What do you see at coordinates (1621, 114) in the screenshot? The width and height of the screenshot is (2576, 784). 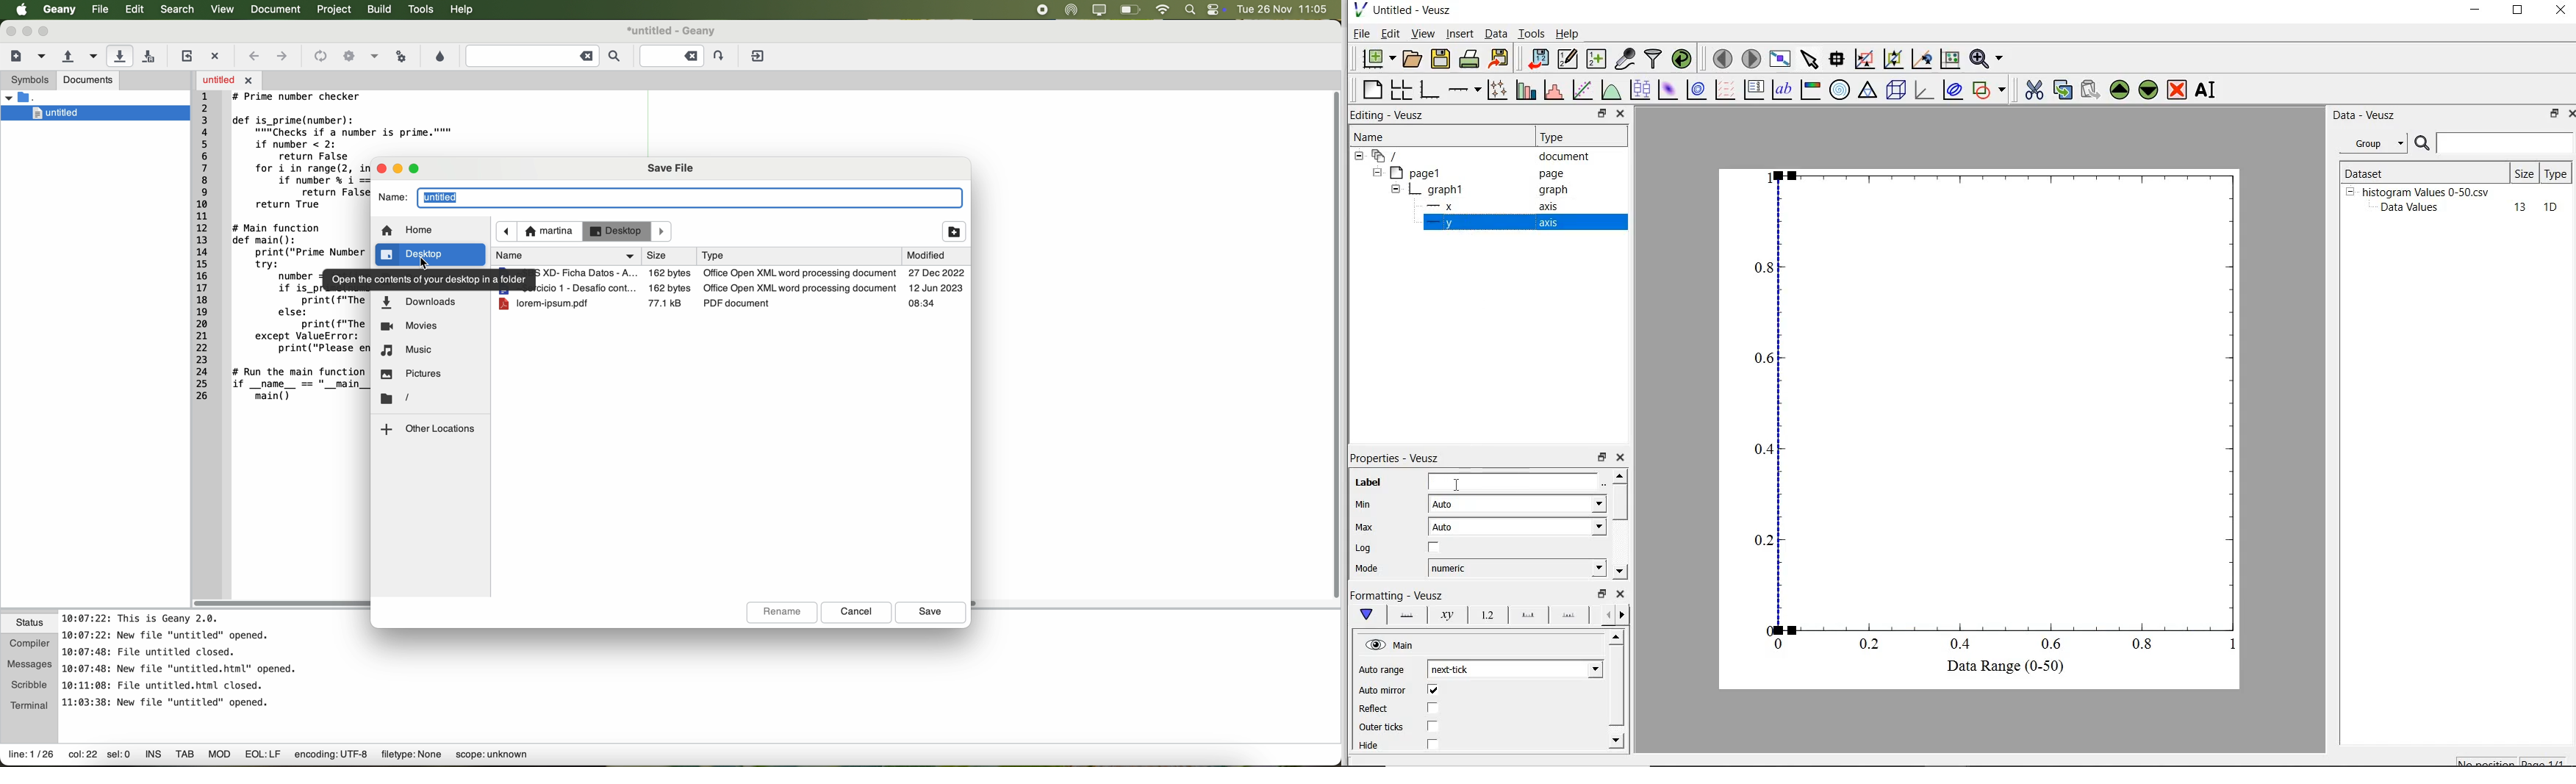 I see `close` at bounding box center [1621, 114].